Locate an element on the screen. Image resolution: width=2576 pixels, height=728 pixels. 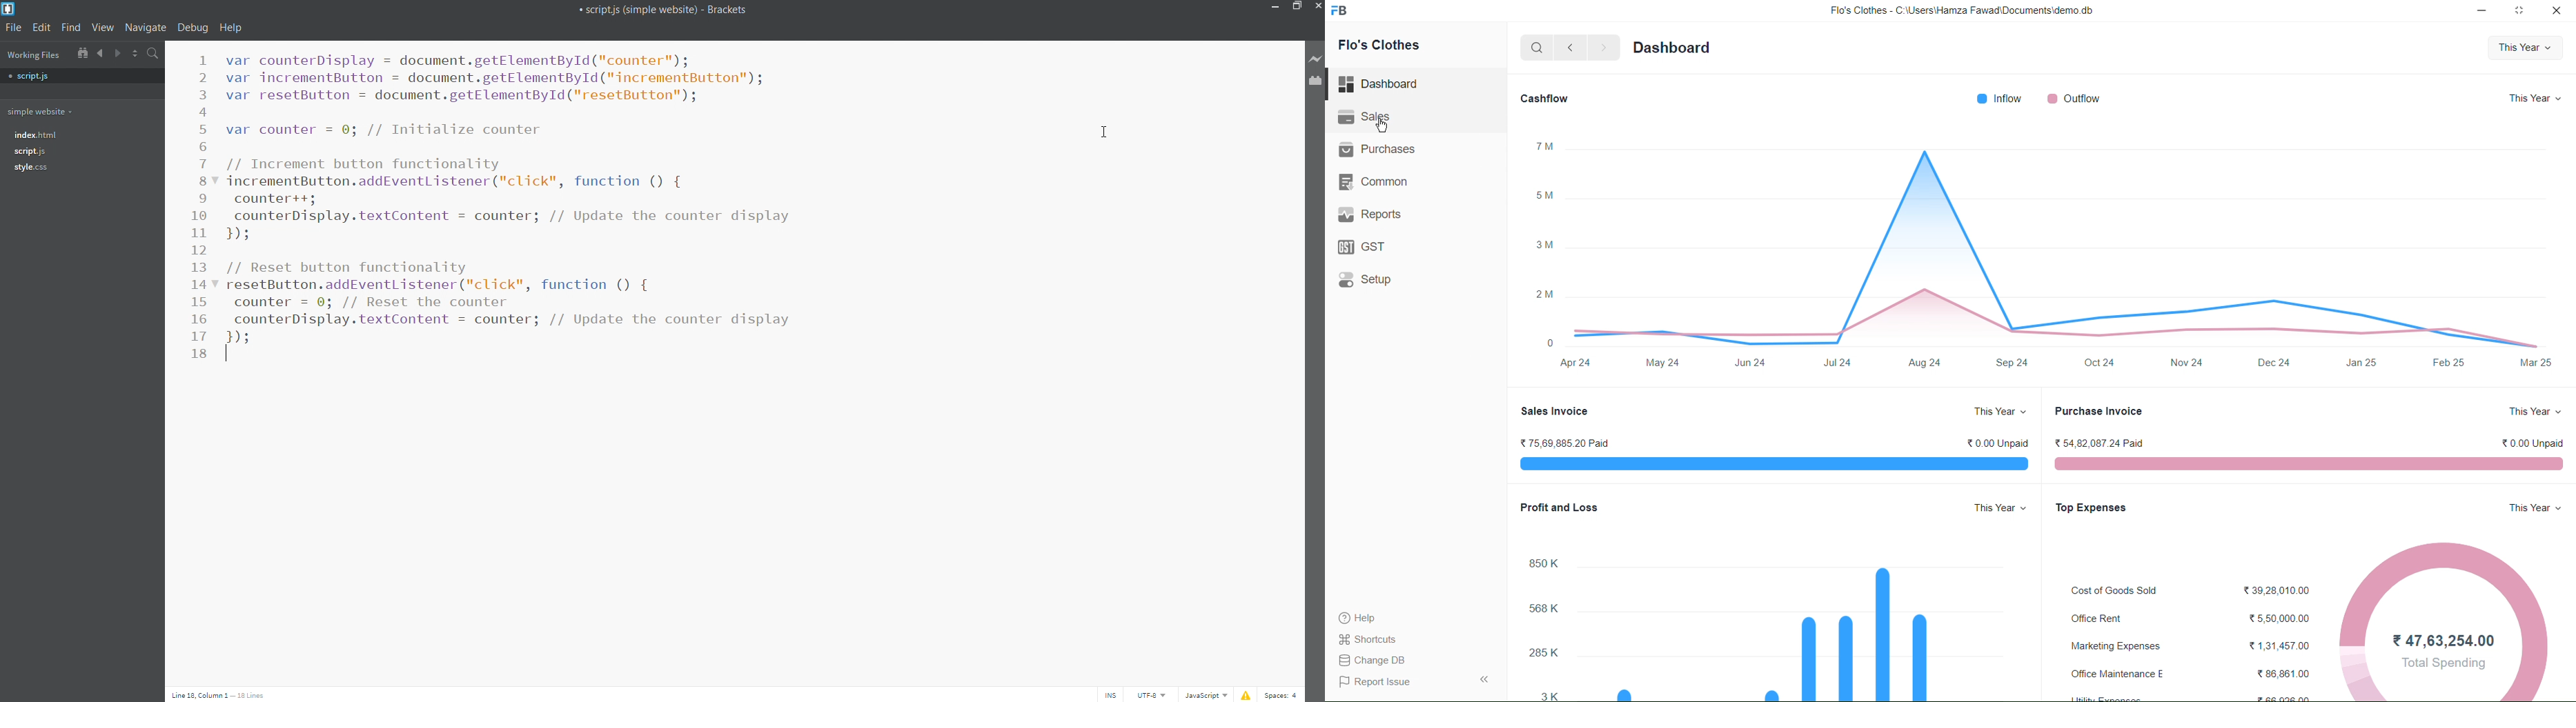
maximize is located at coordinates (2521, 12).